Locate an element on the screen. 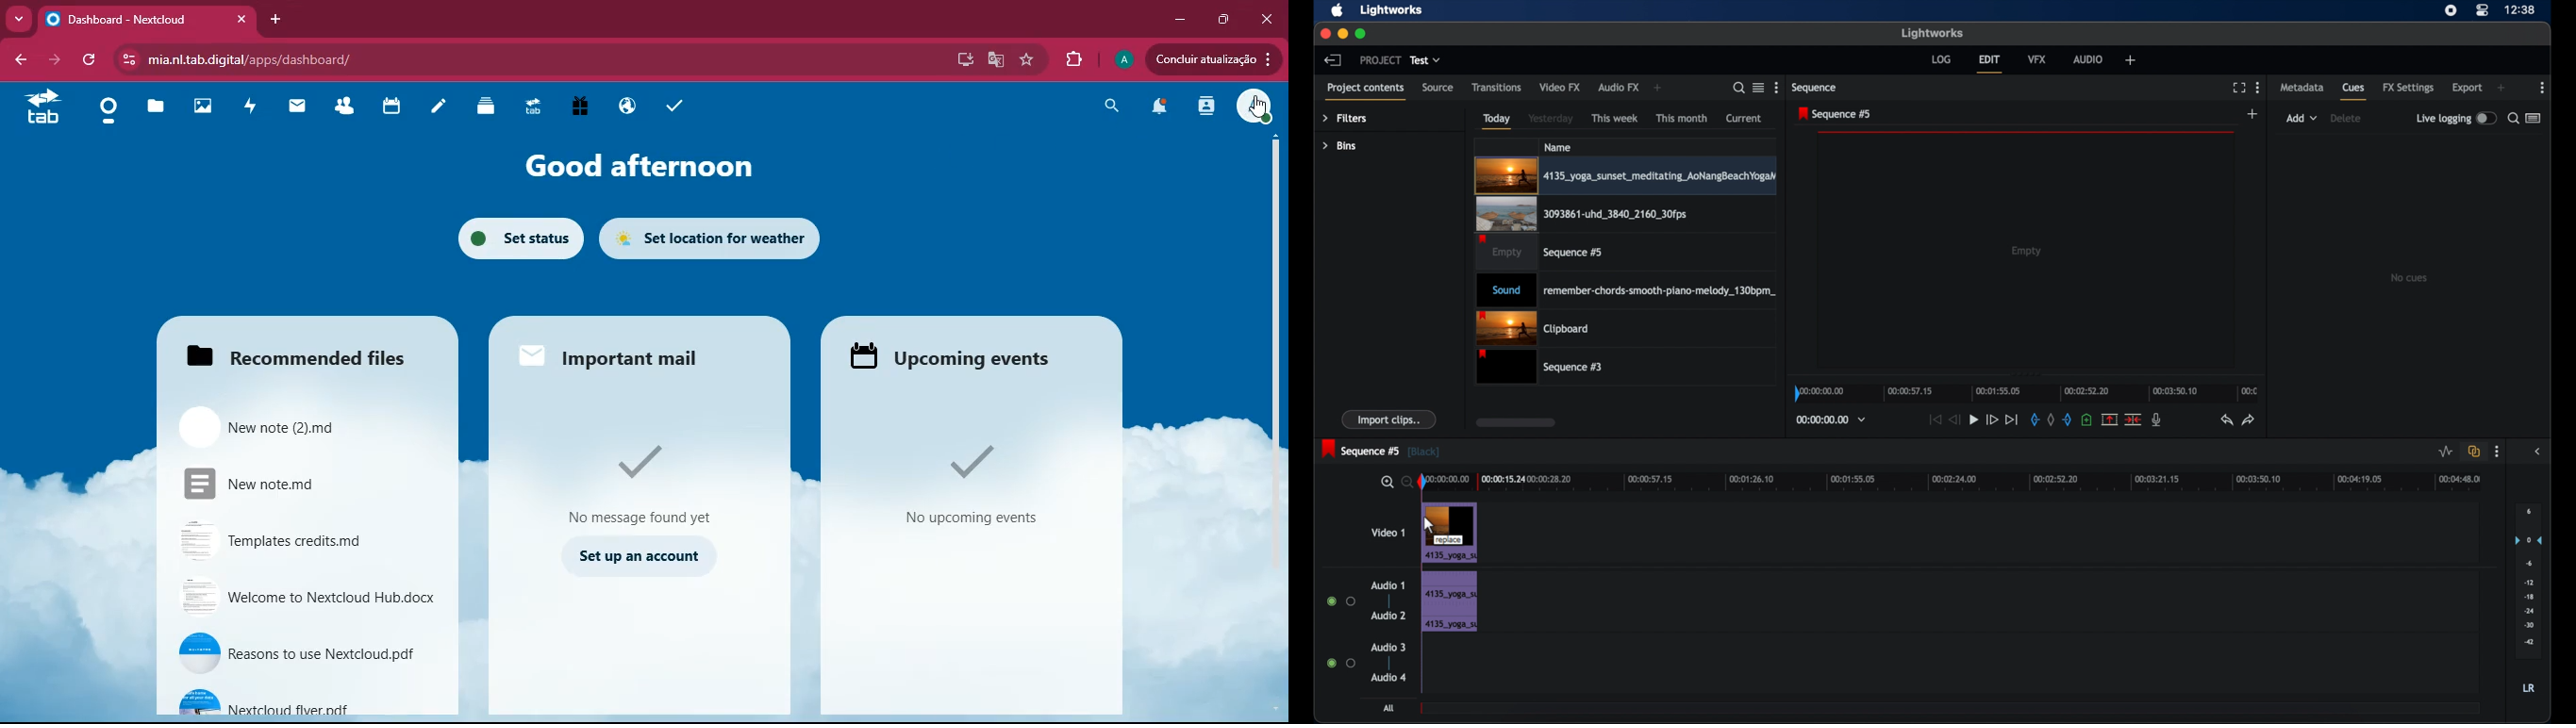 The height and width of the screenshot is (728, 2576). back is located at coordinates (24, 59).